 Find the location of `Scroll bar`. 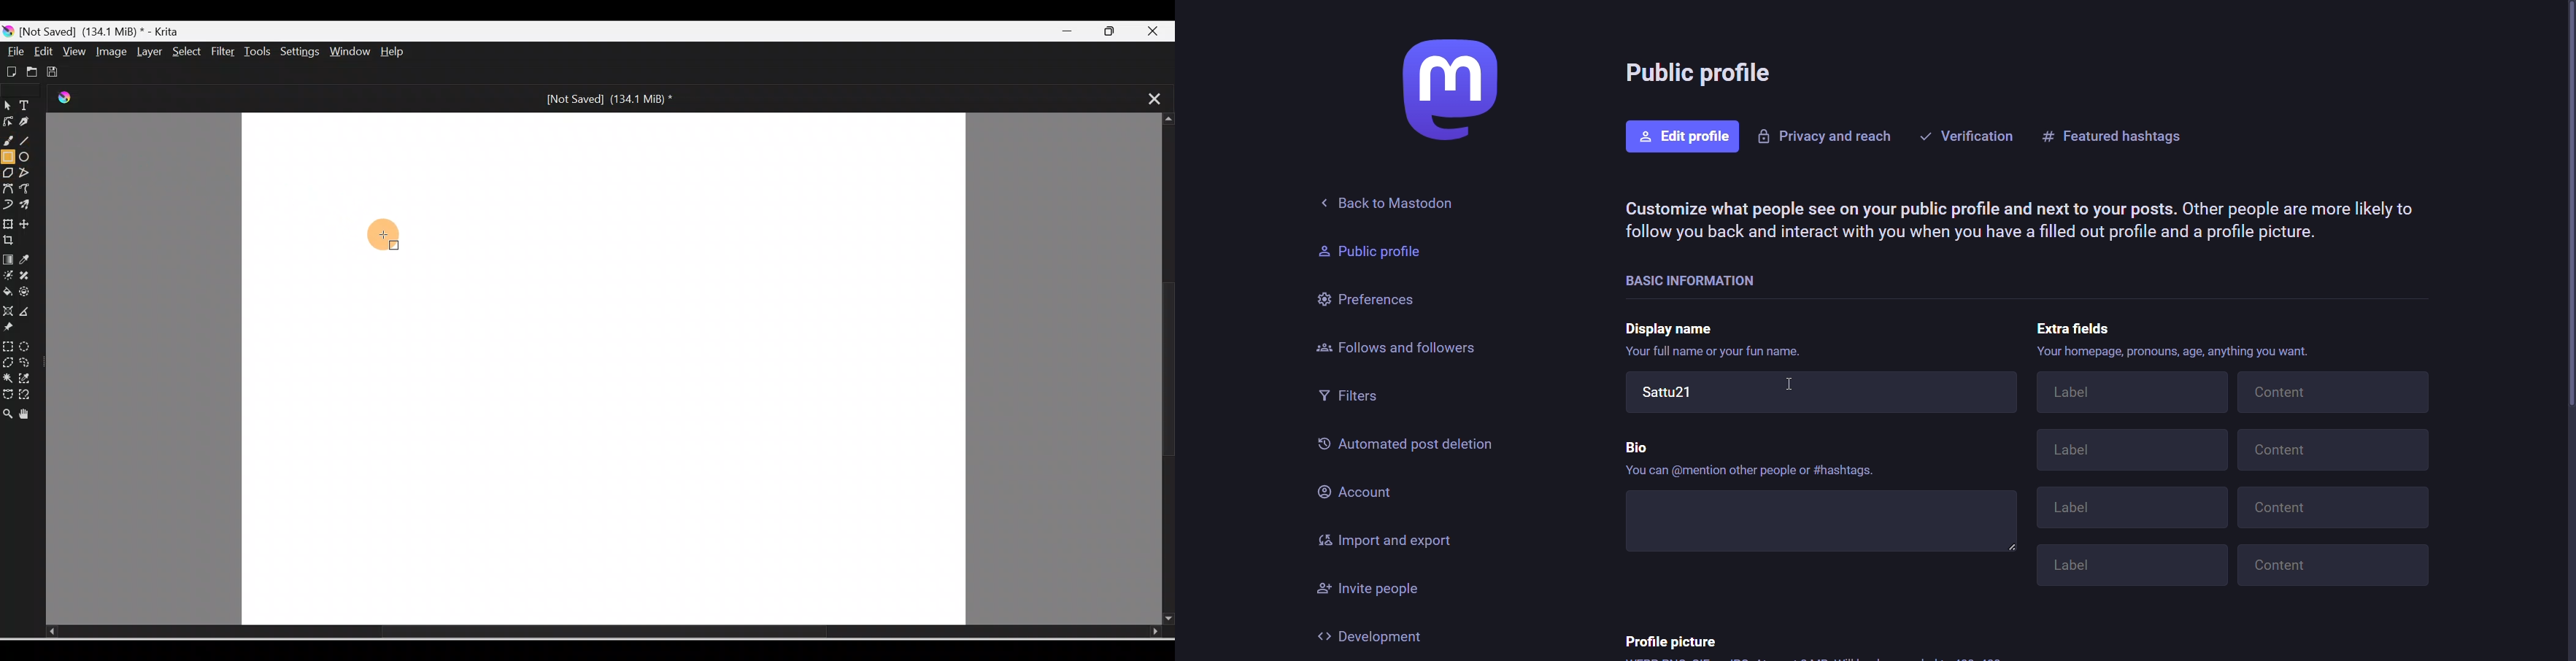

Scroll bar is located at coordinates (1164, 370).